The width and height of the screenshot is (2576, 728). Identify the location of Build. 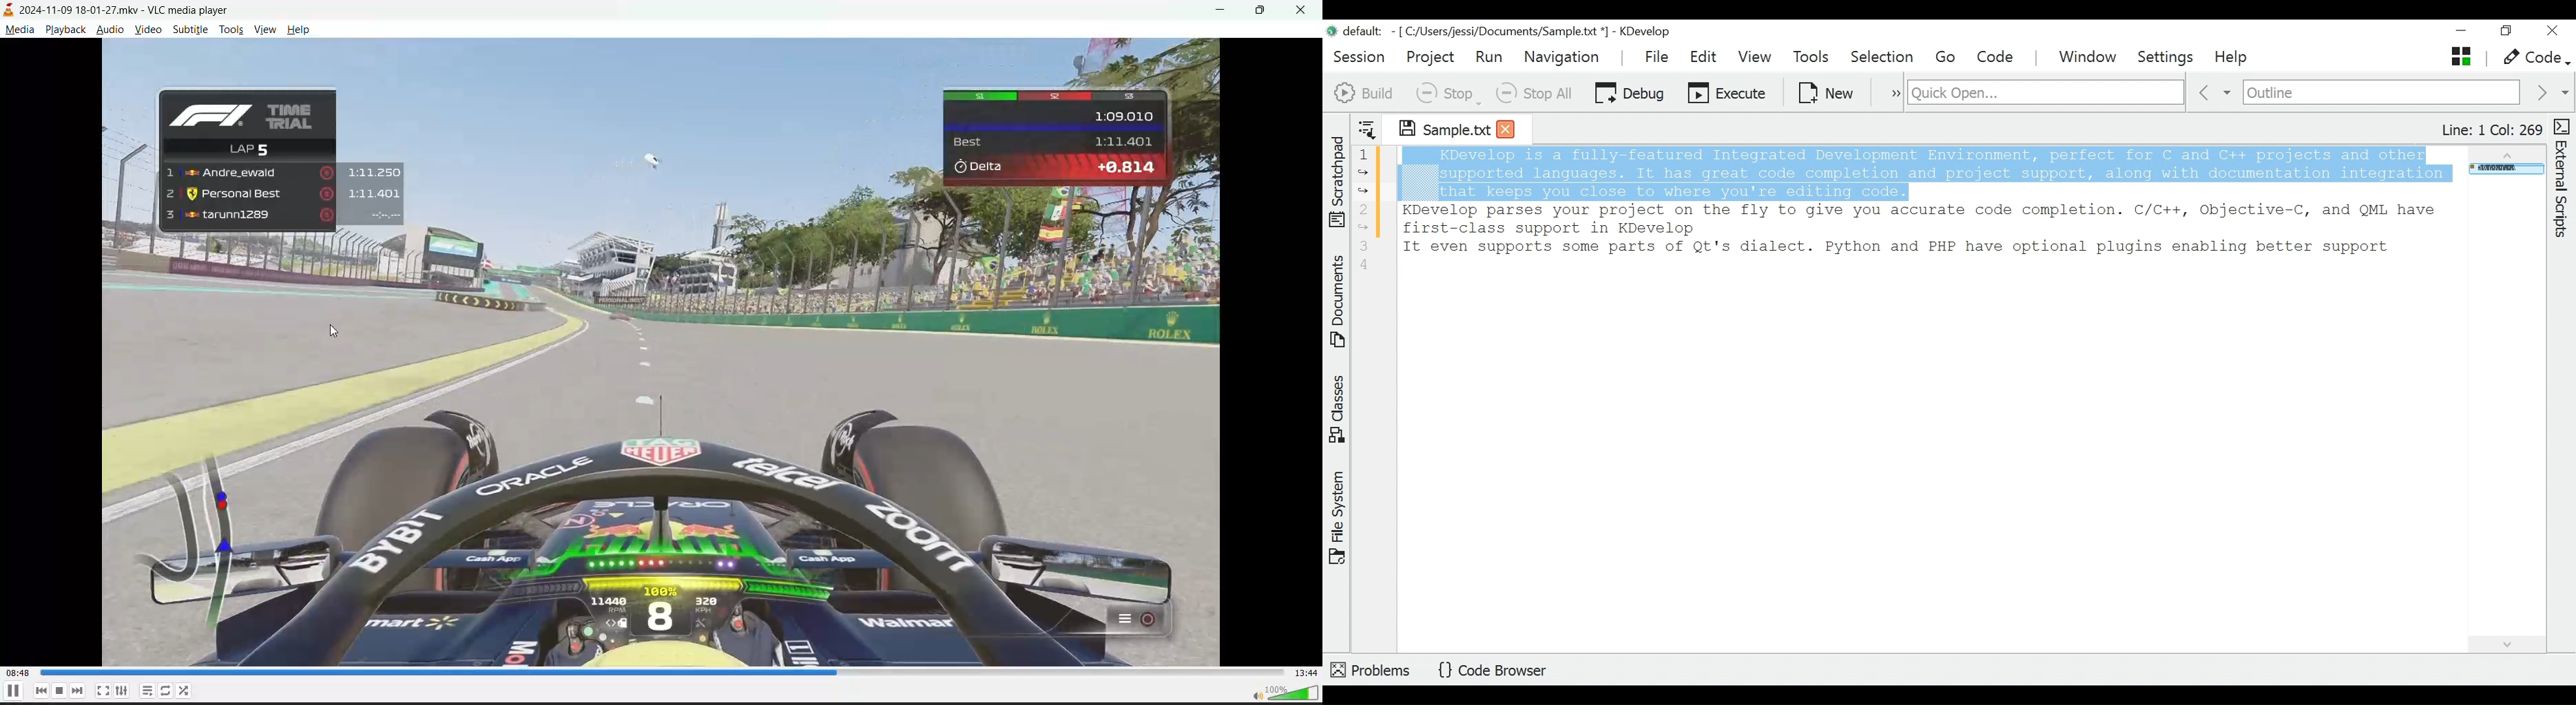
(1364, 91).